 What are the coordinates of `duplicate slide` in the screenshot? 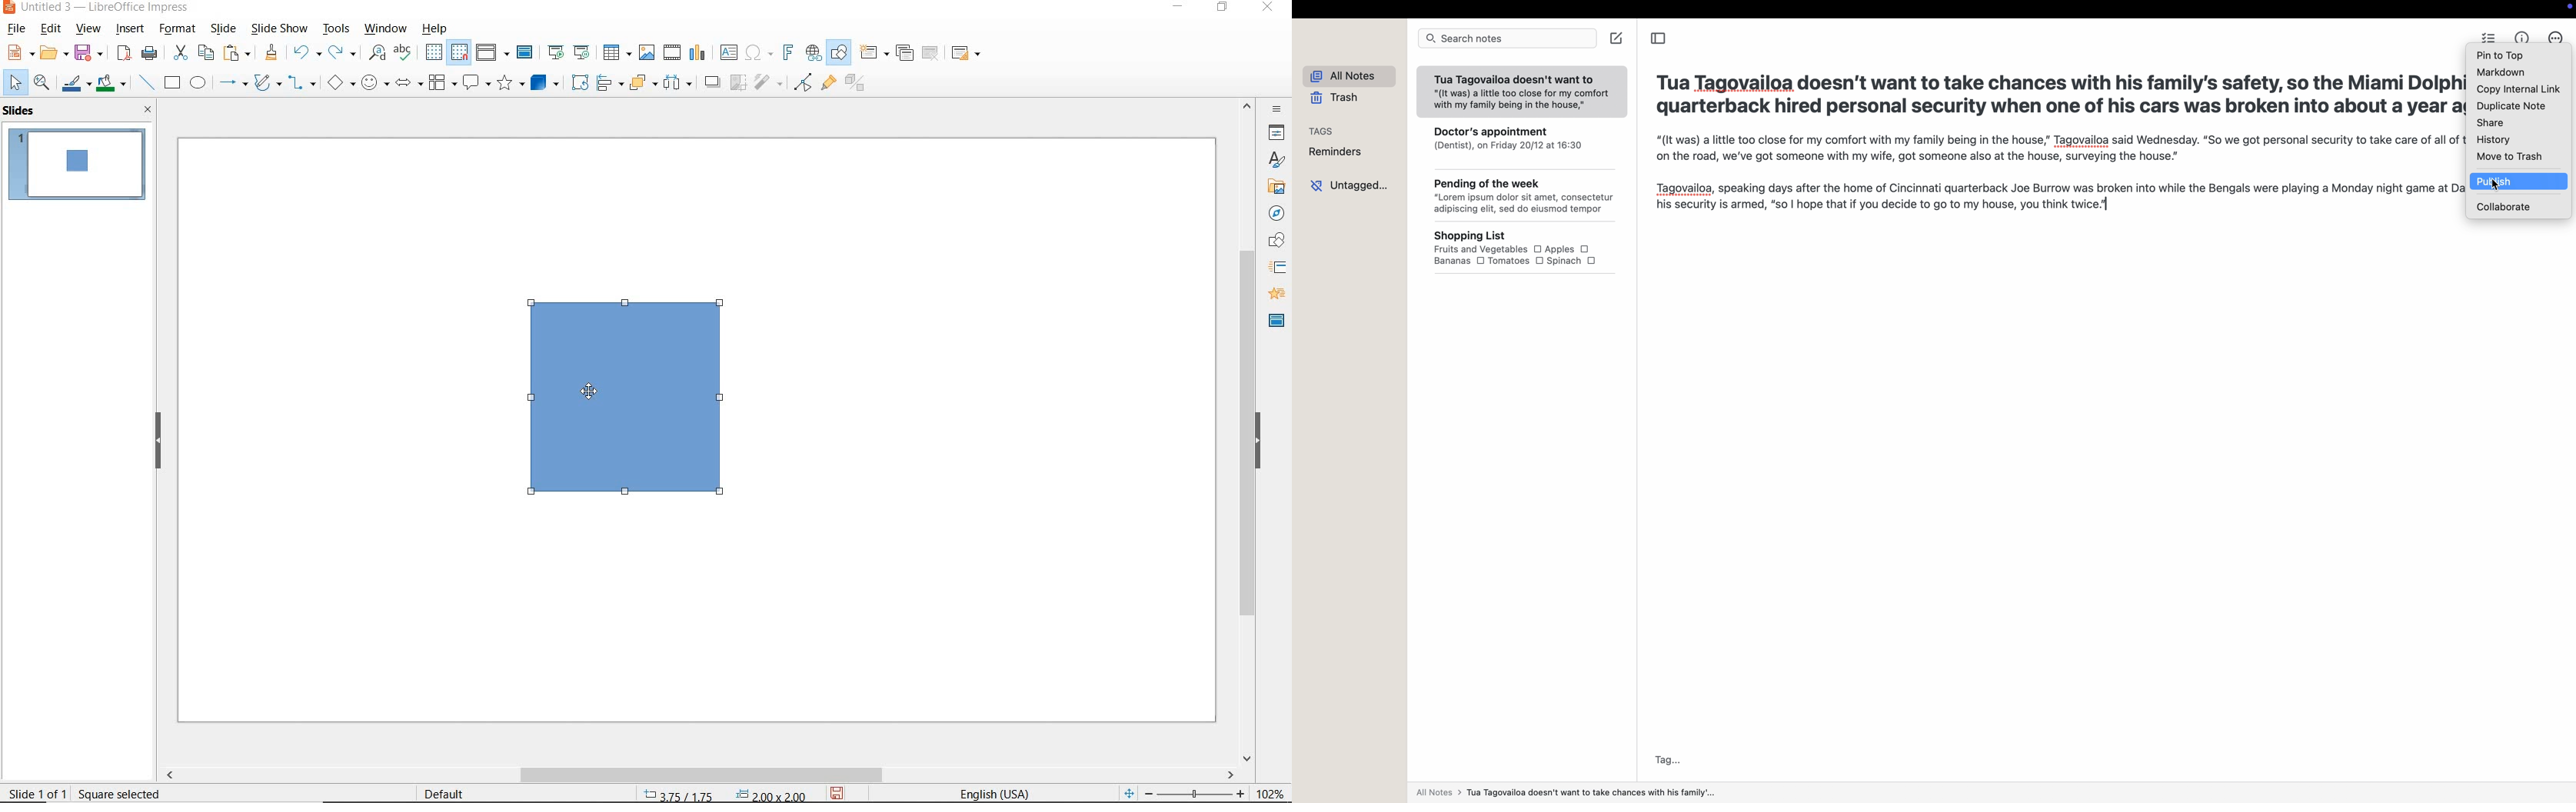 It's located at (905, 53).